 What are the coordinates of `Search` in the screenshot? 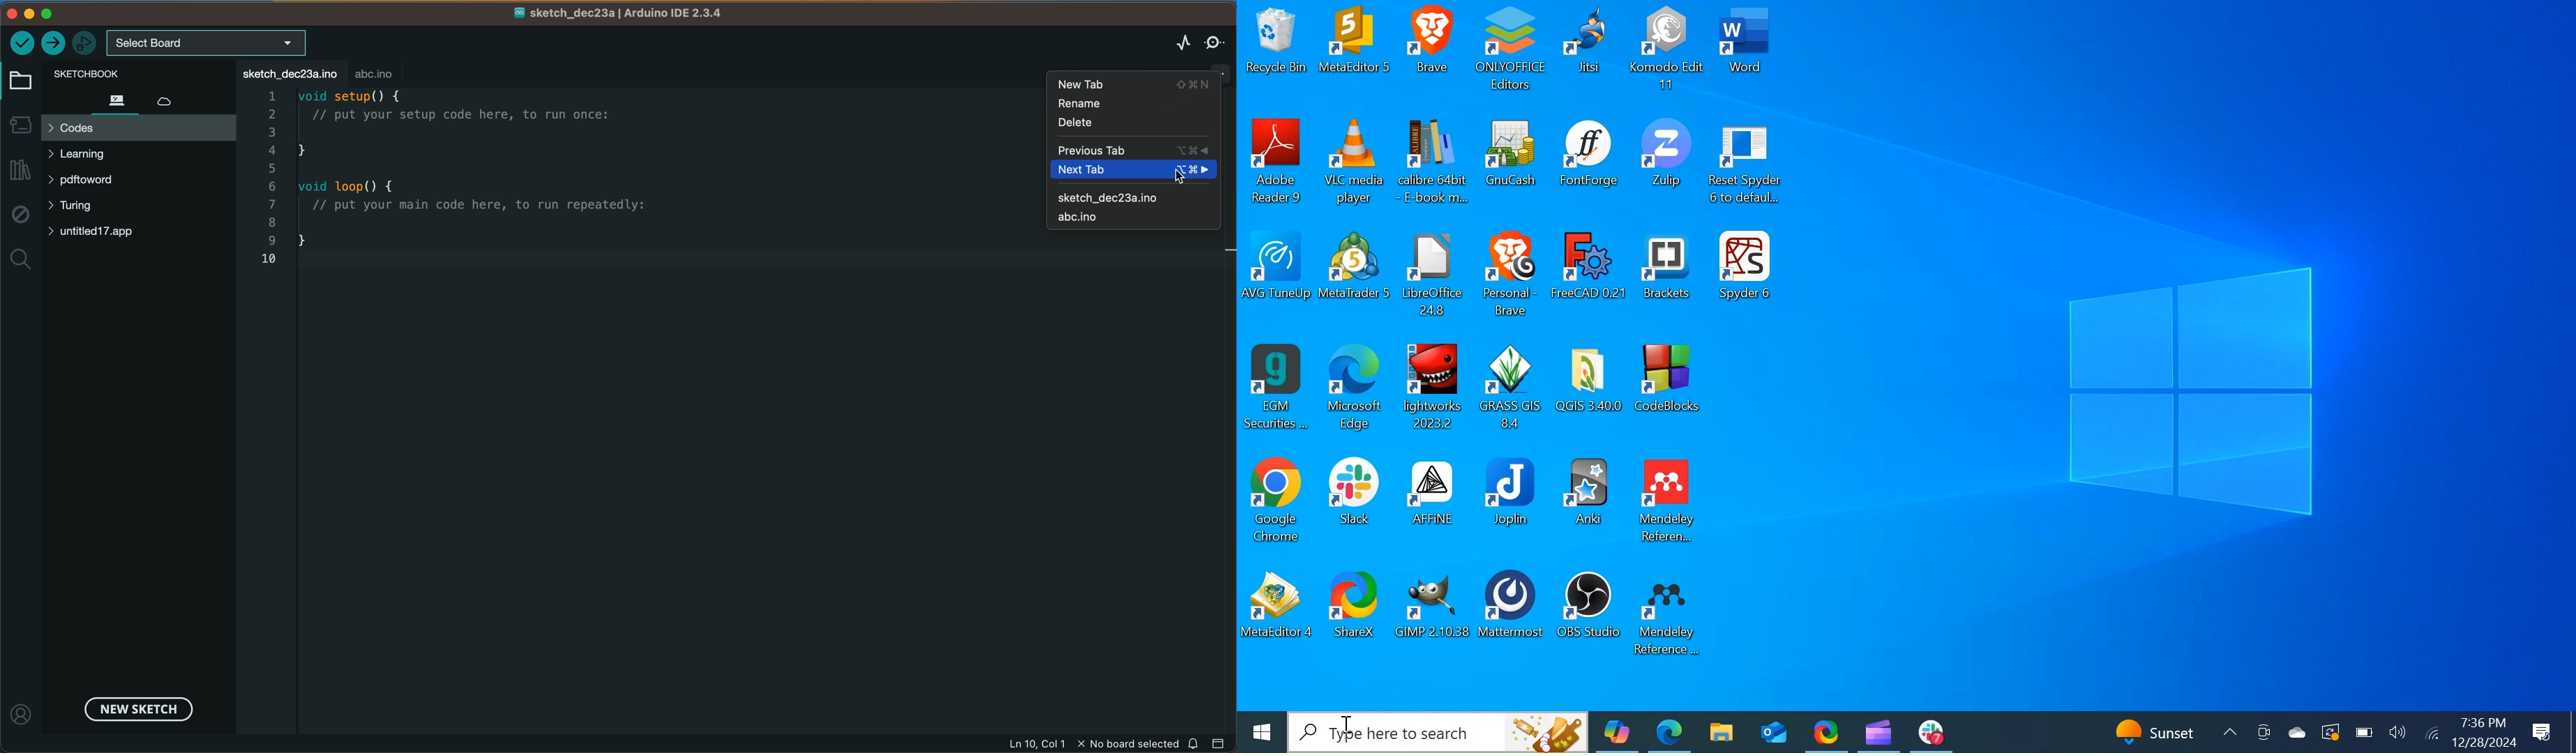 It's located at (1439, 732).